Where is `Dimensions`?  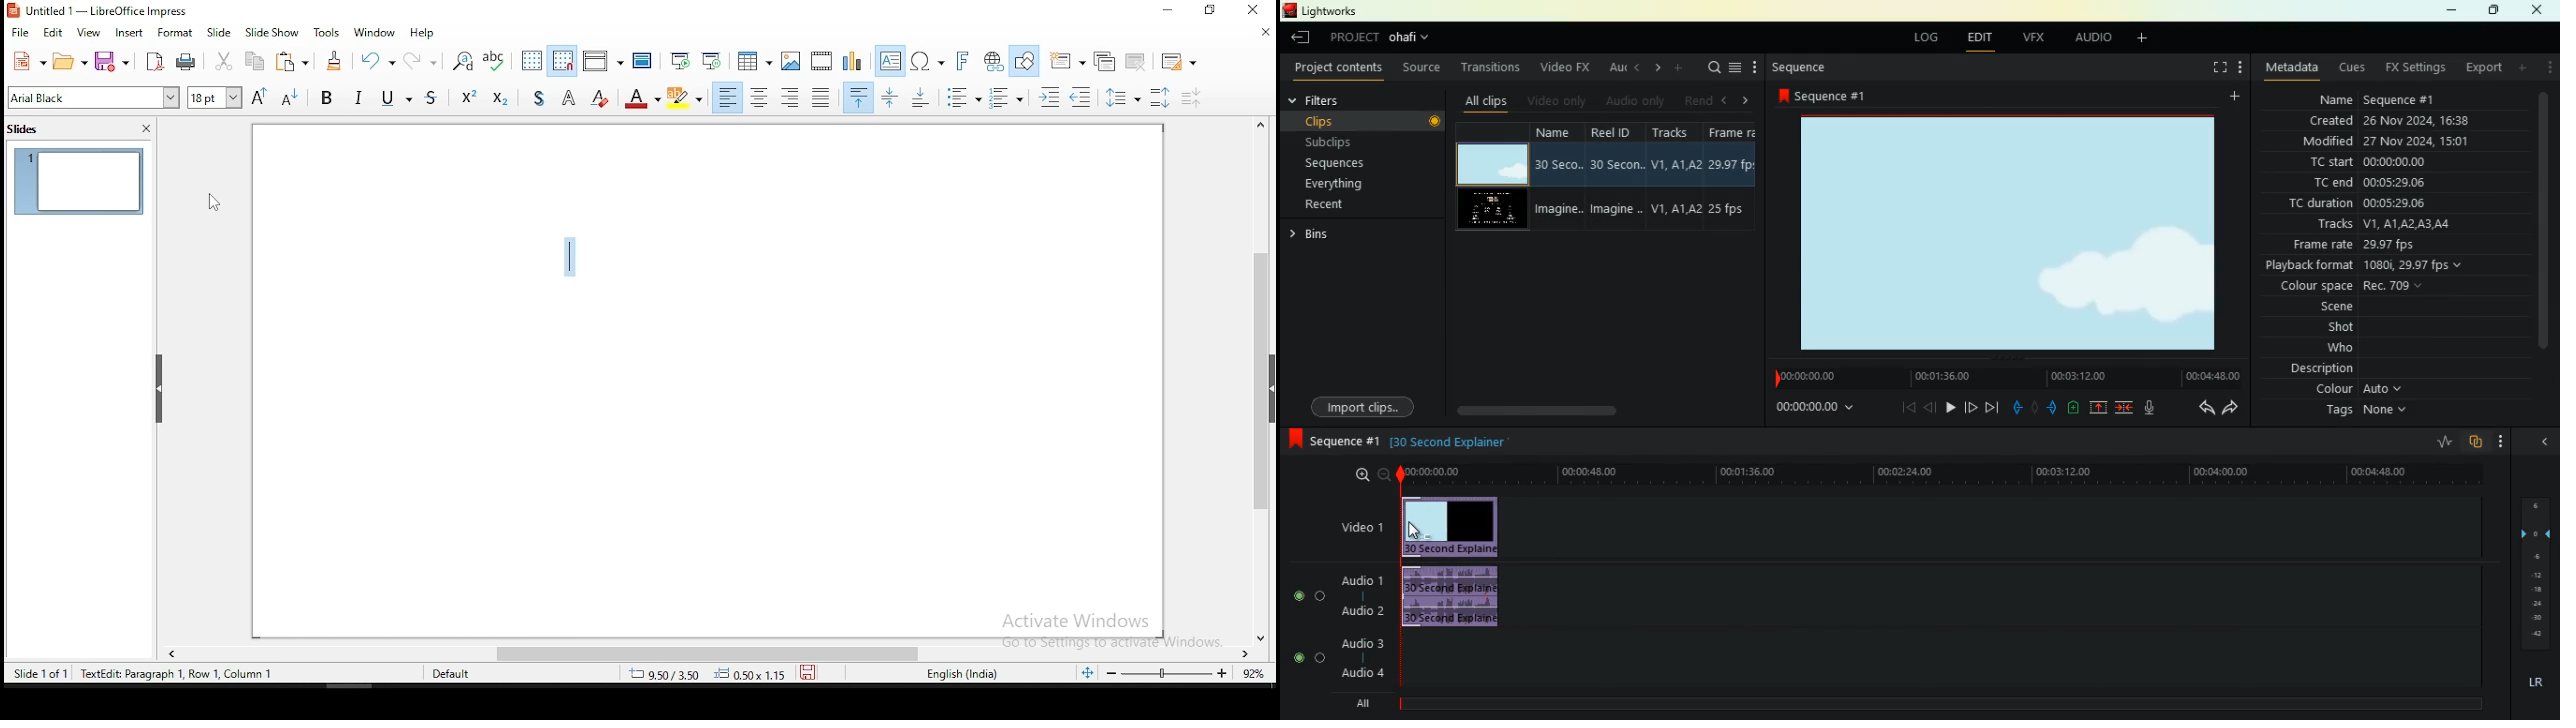
Dimensions is located at coordinates (707, 673).